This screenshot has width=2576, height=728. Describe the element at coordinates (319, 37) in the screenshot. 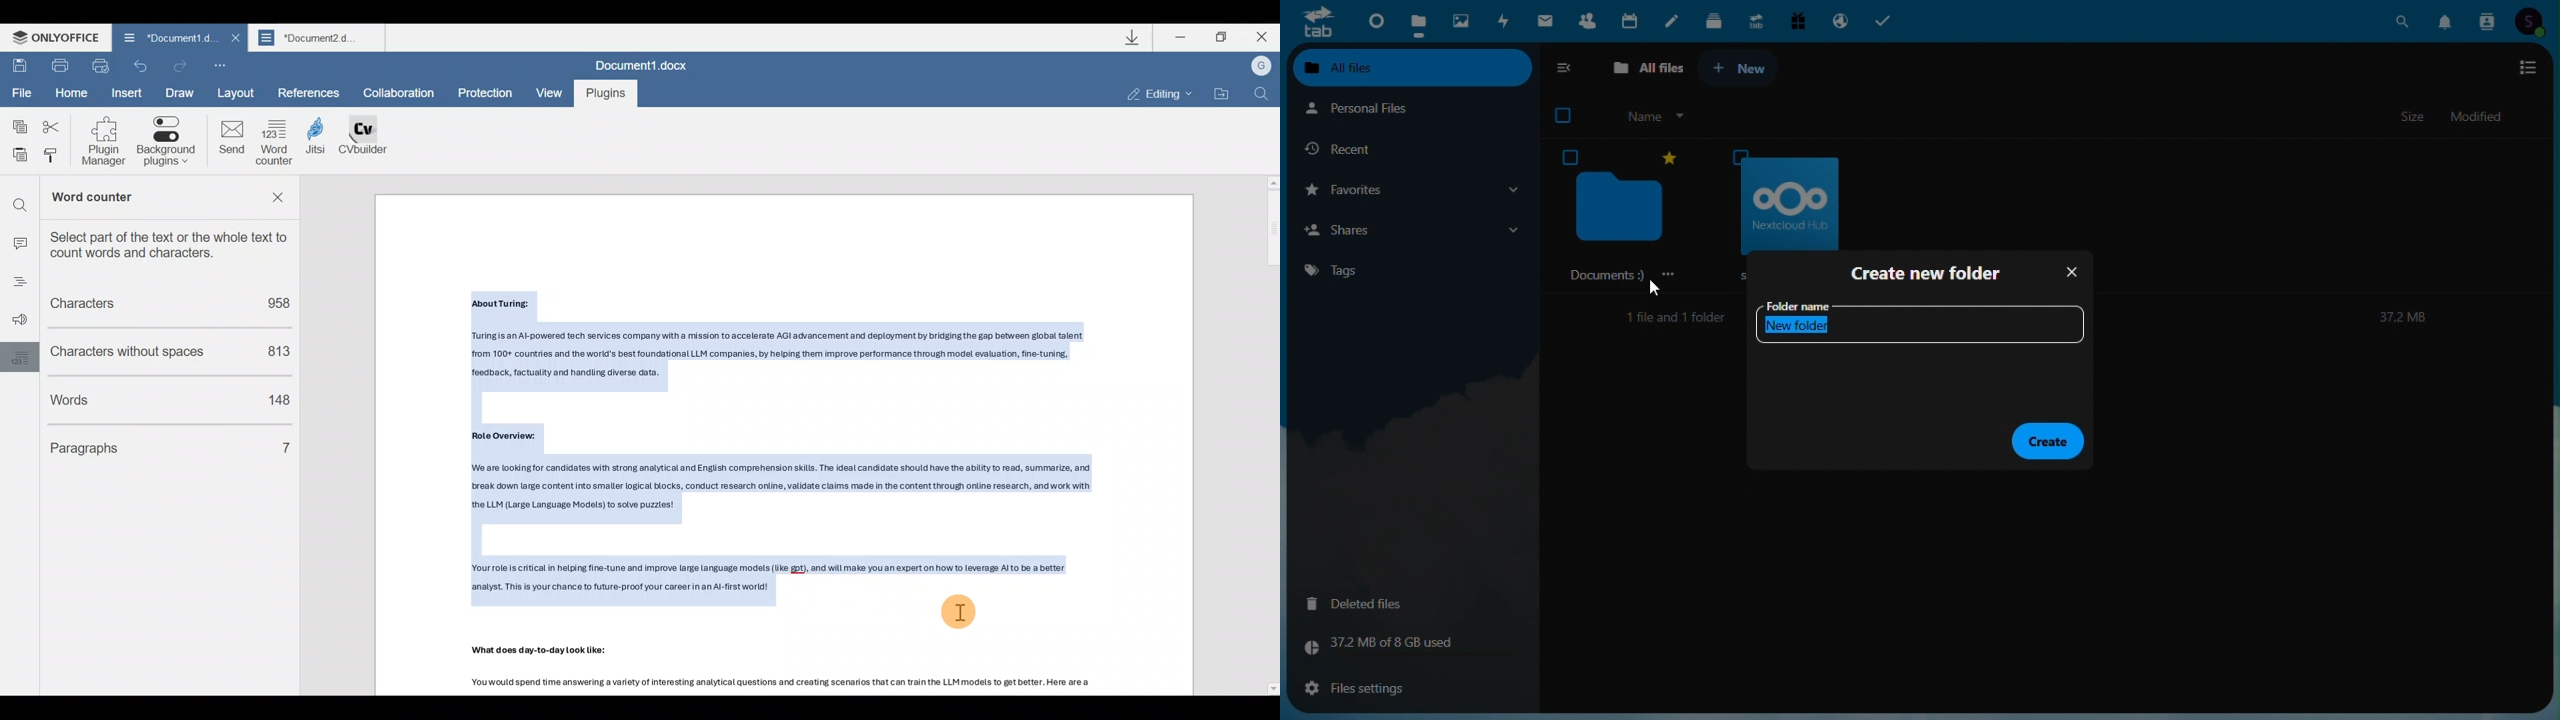

I see `Document name` at that location.